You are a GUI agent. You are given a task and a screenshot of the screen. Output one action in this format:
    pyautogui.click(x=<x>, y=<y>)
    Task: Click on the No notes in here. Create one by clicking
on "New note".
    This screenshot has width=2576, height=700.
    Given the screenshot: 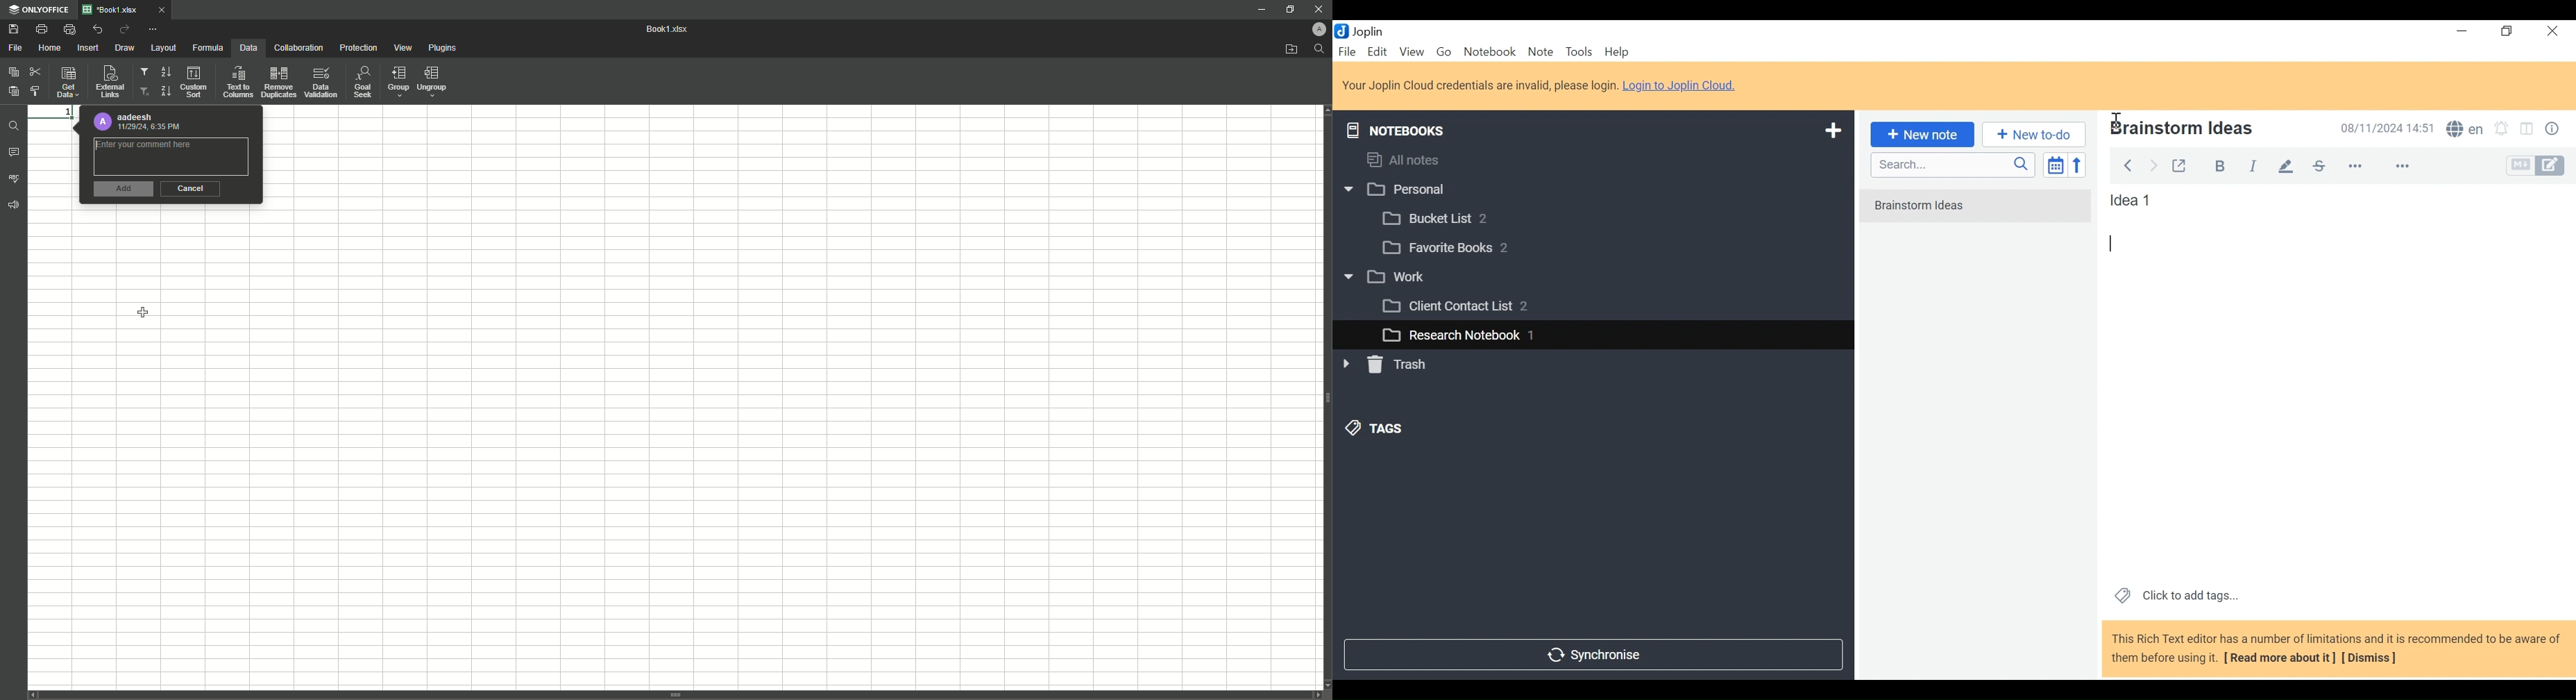 What is the action you would take?
    pyautogui.click(x=1979, y=214)
    